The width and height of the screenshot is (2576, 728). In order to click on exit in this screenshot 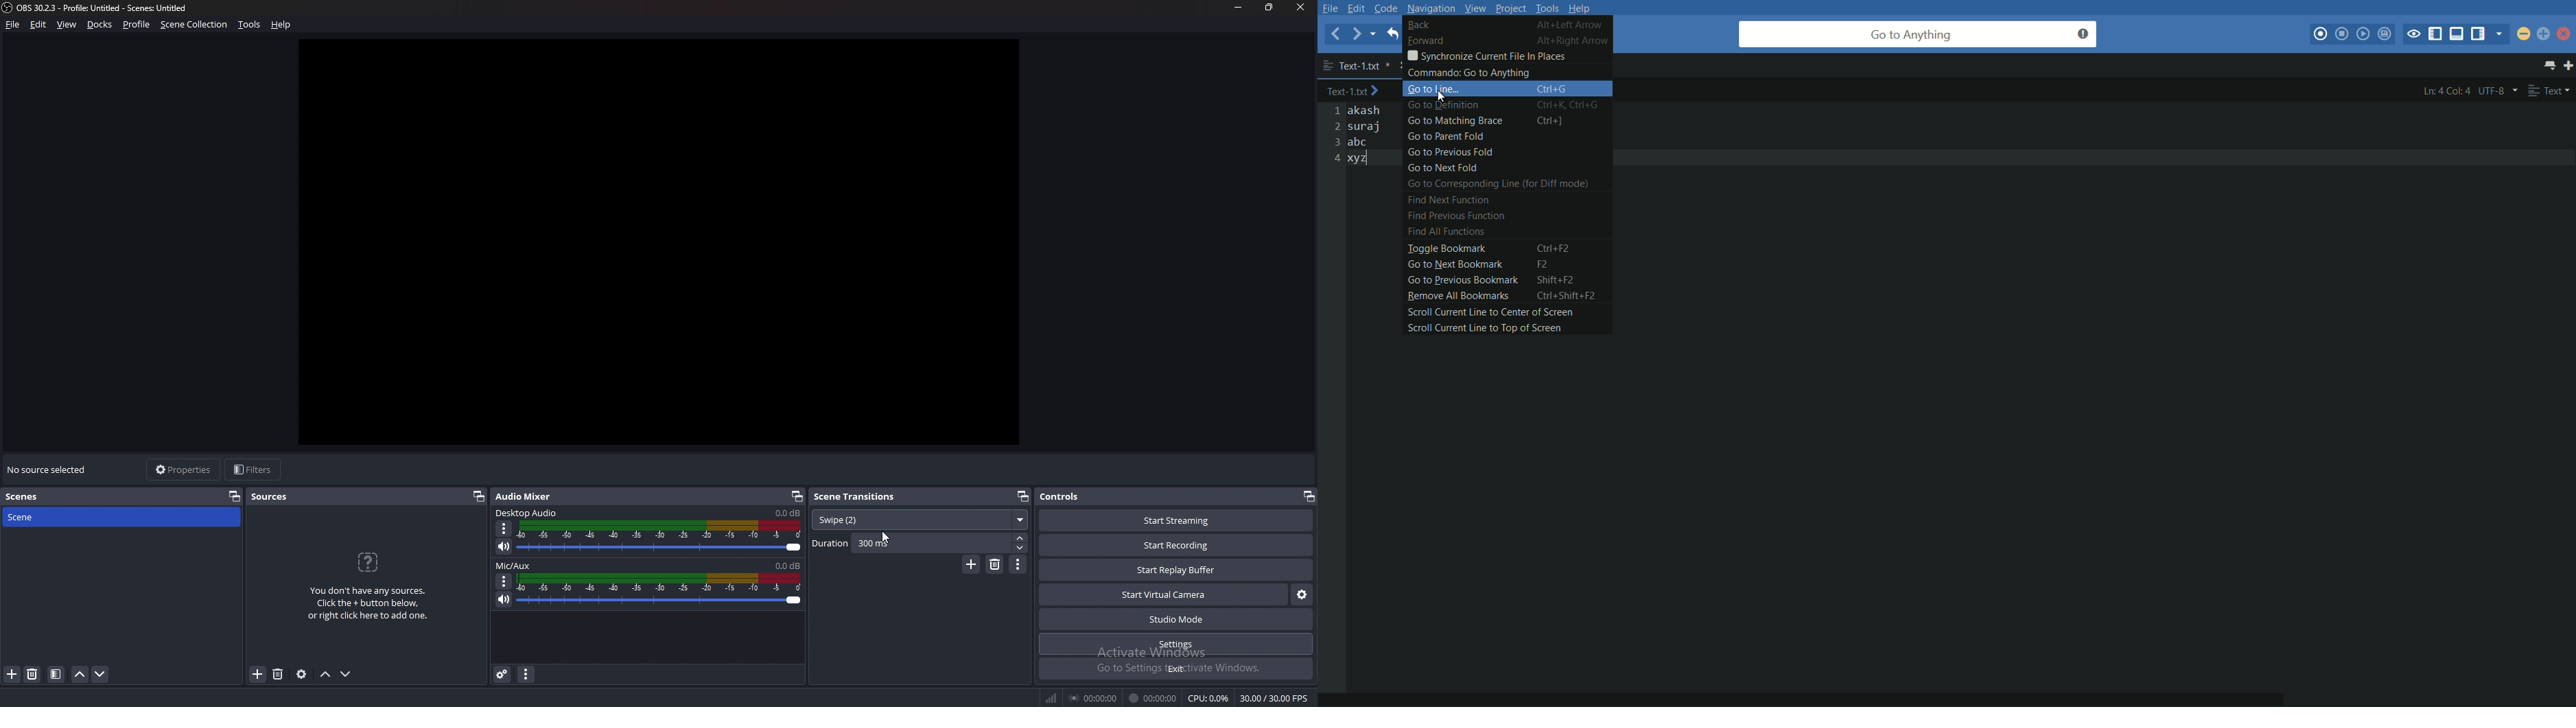, I will do `click(1176, 669)`.